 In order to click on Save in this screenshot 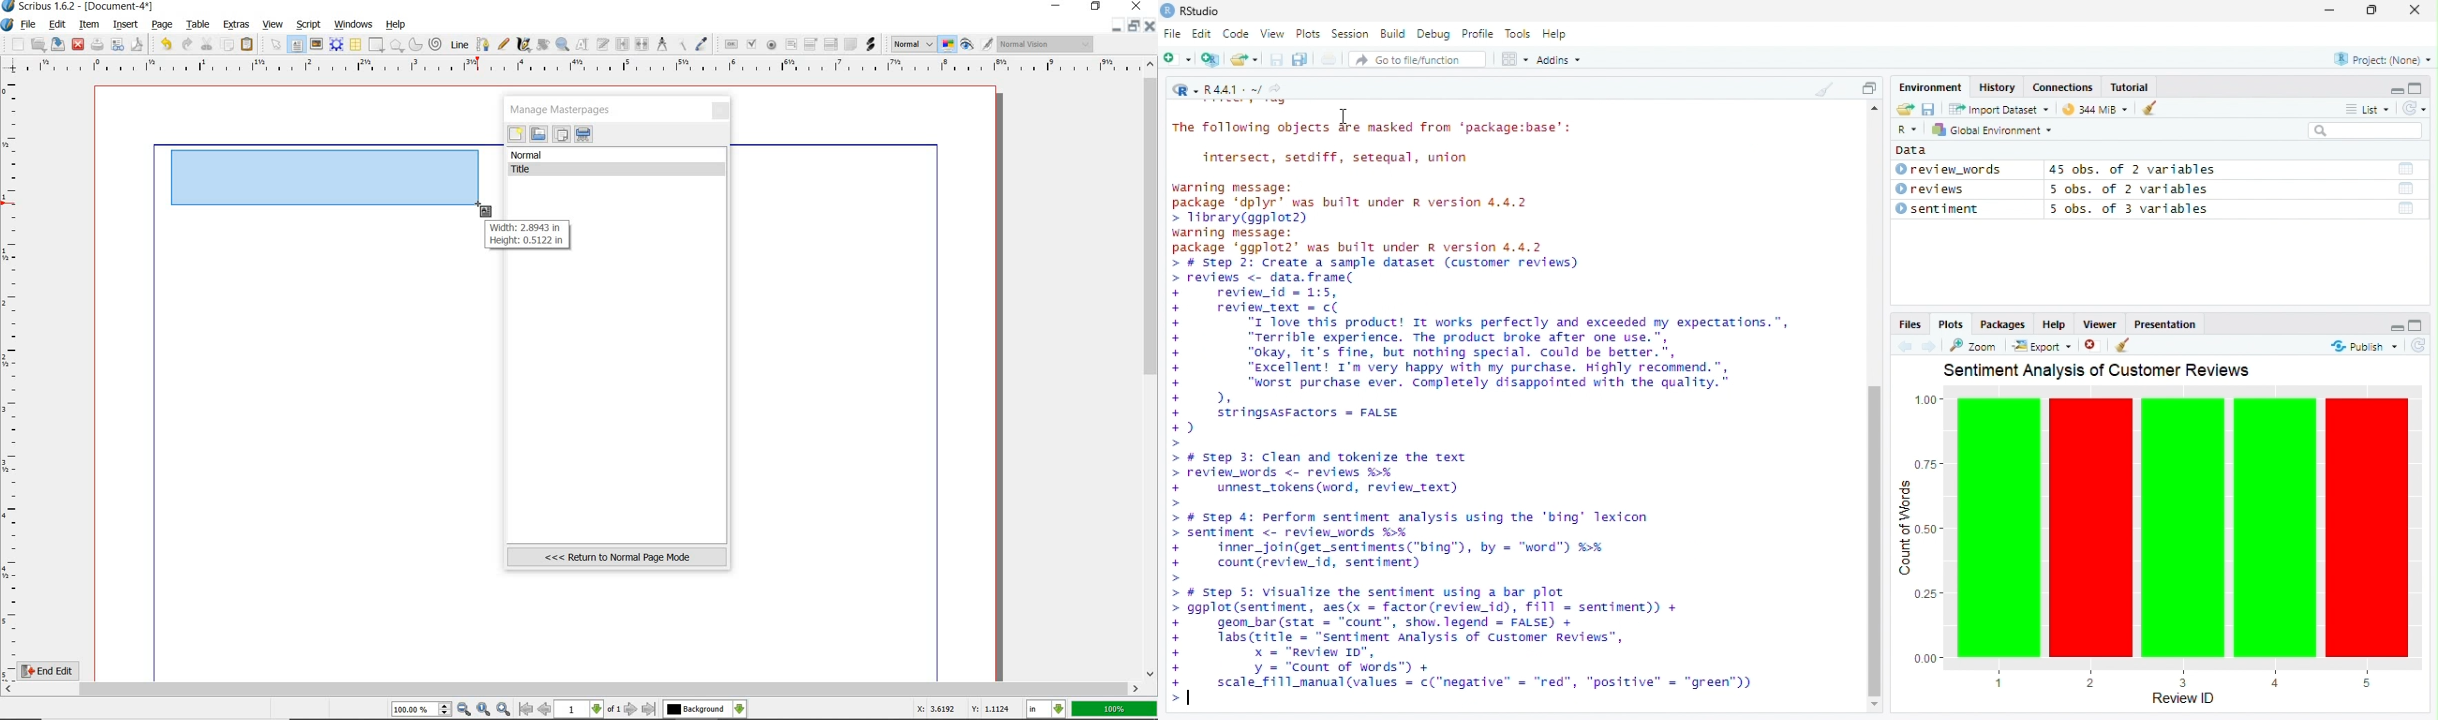, I will do `click(1277, 59)`.